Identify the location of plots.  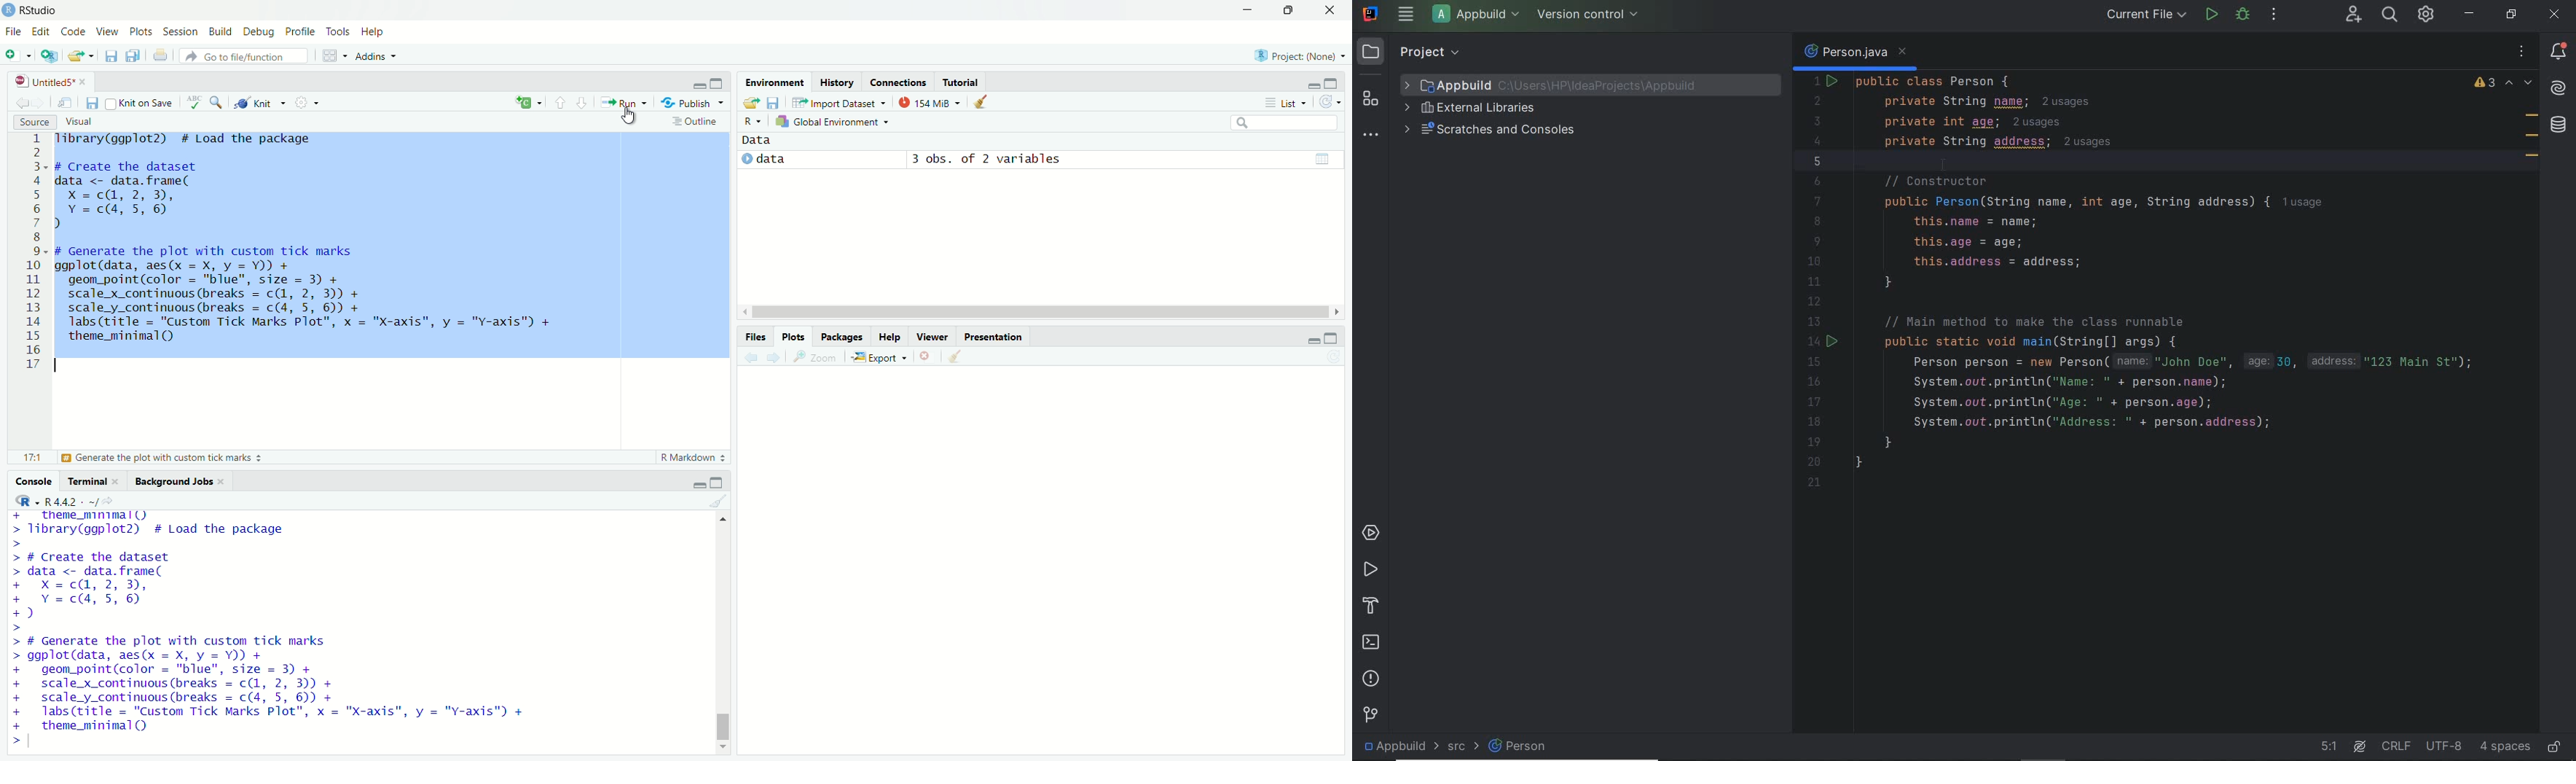
(141, 33).